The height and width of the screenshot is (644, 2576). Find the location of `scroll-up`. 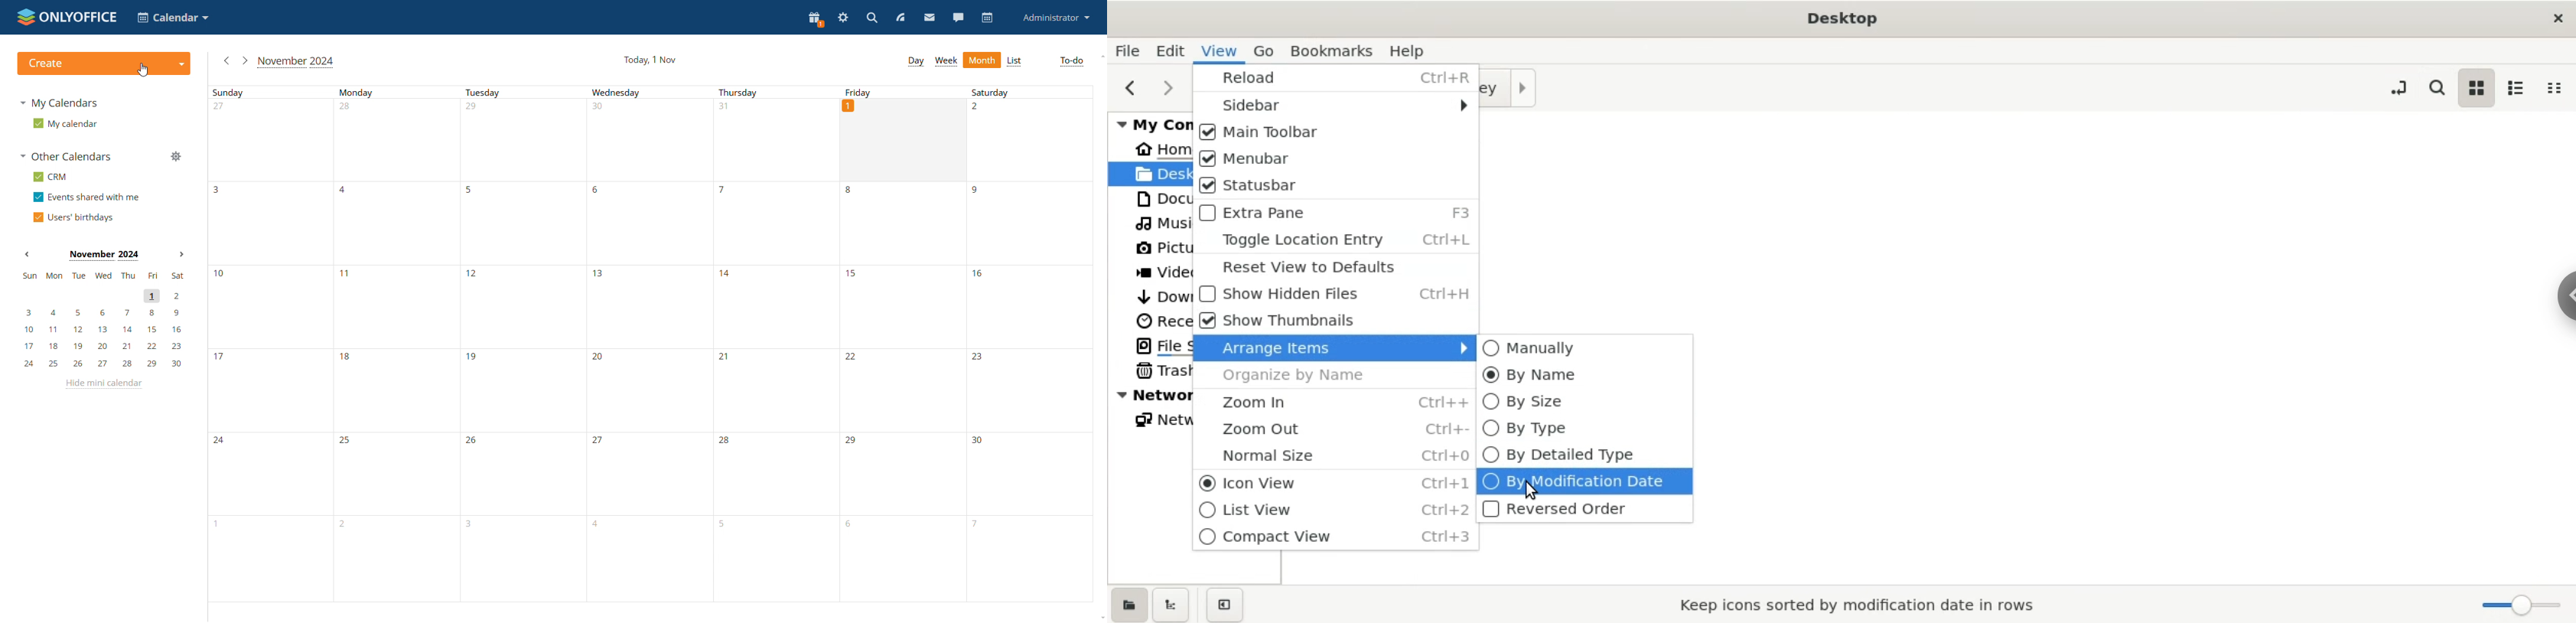

scroll-up is located at coordinates (1100, 55).